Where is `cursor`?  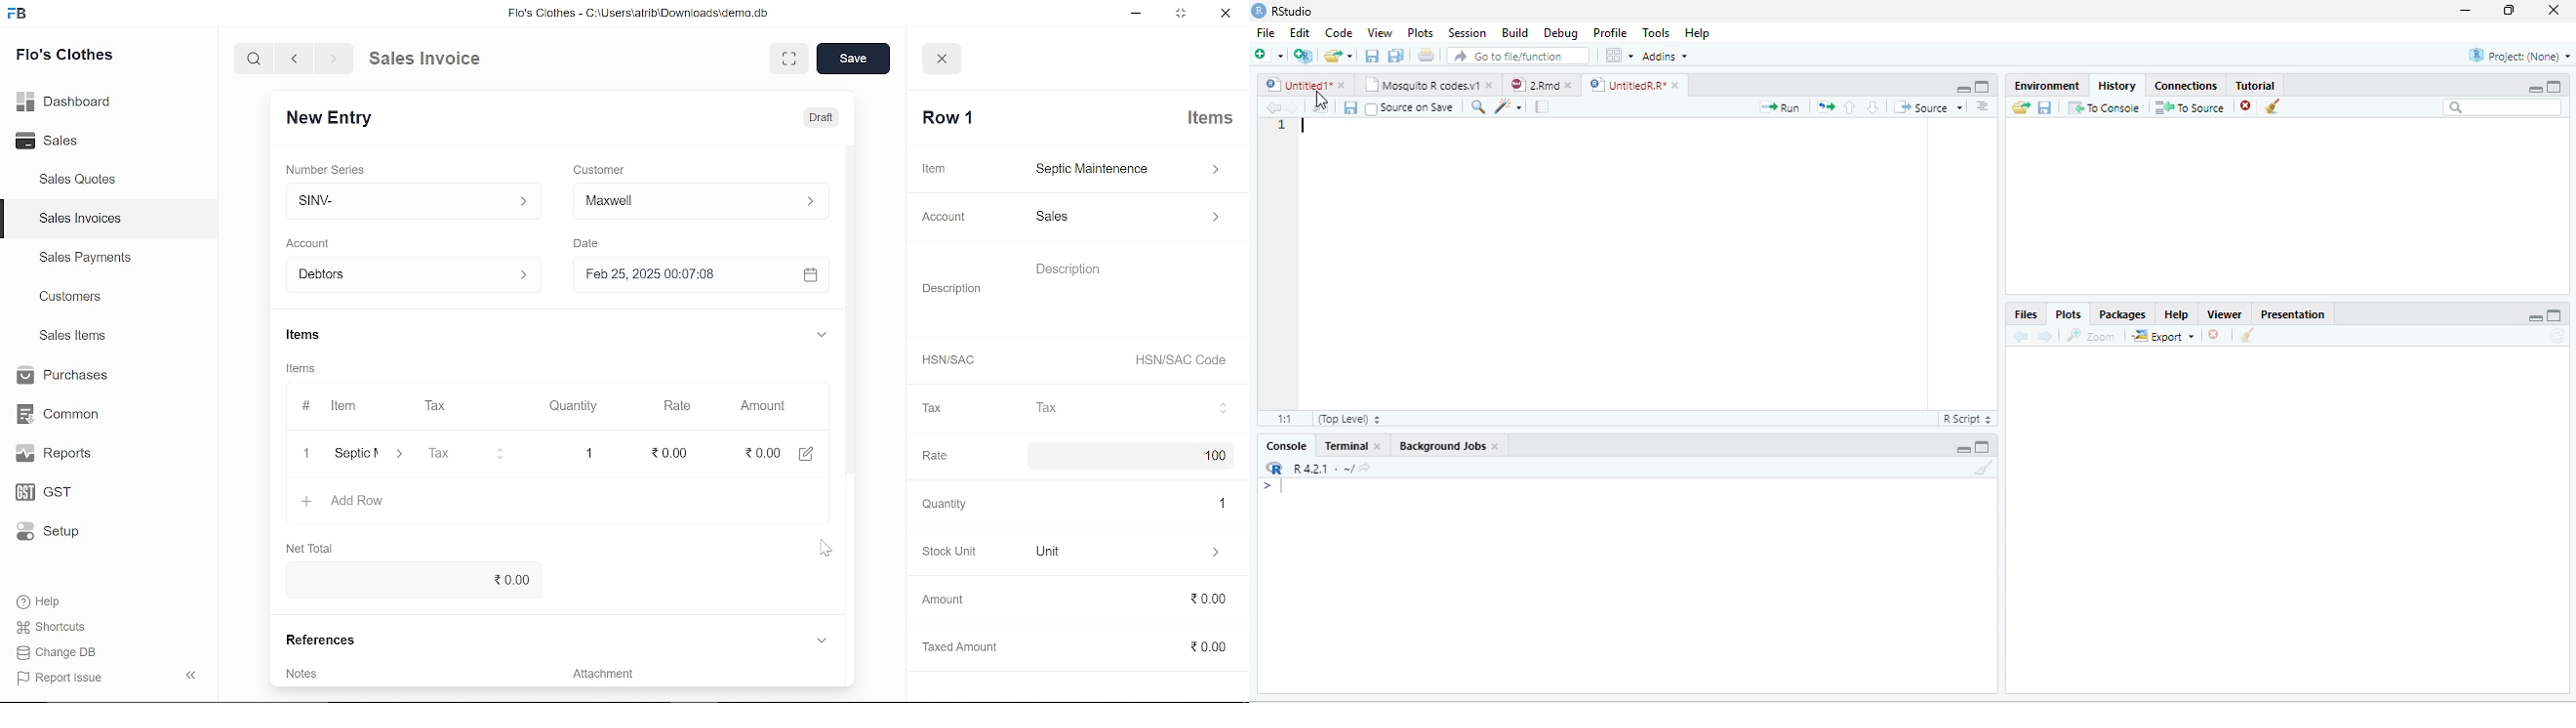
cursor is located at coordinates (825, 550).